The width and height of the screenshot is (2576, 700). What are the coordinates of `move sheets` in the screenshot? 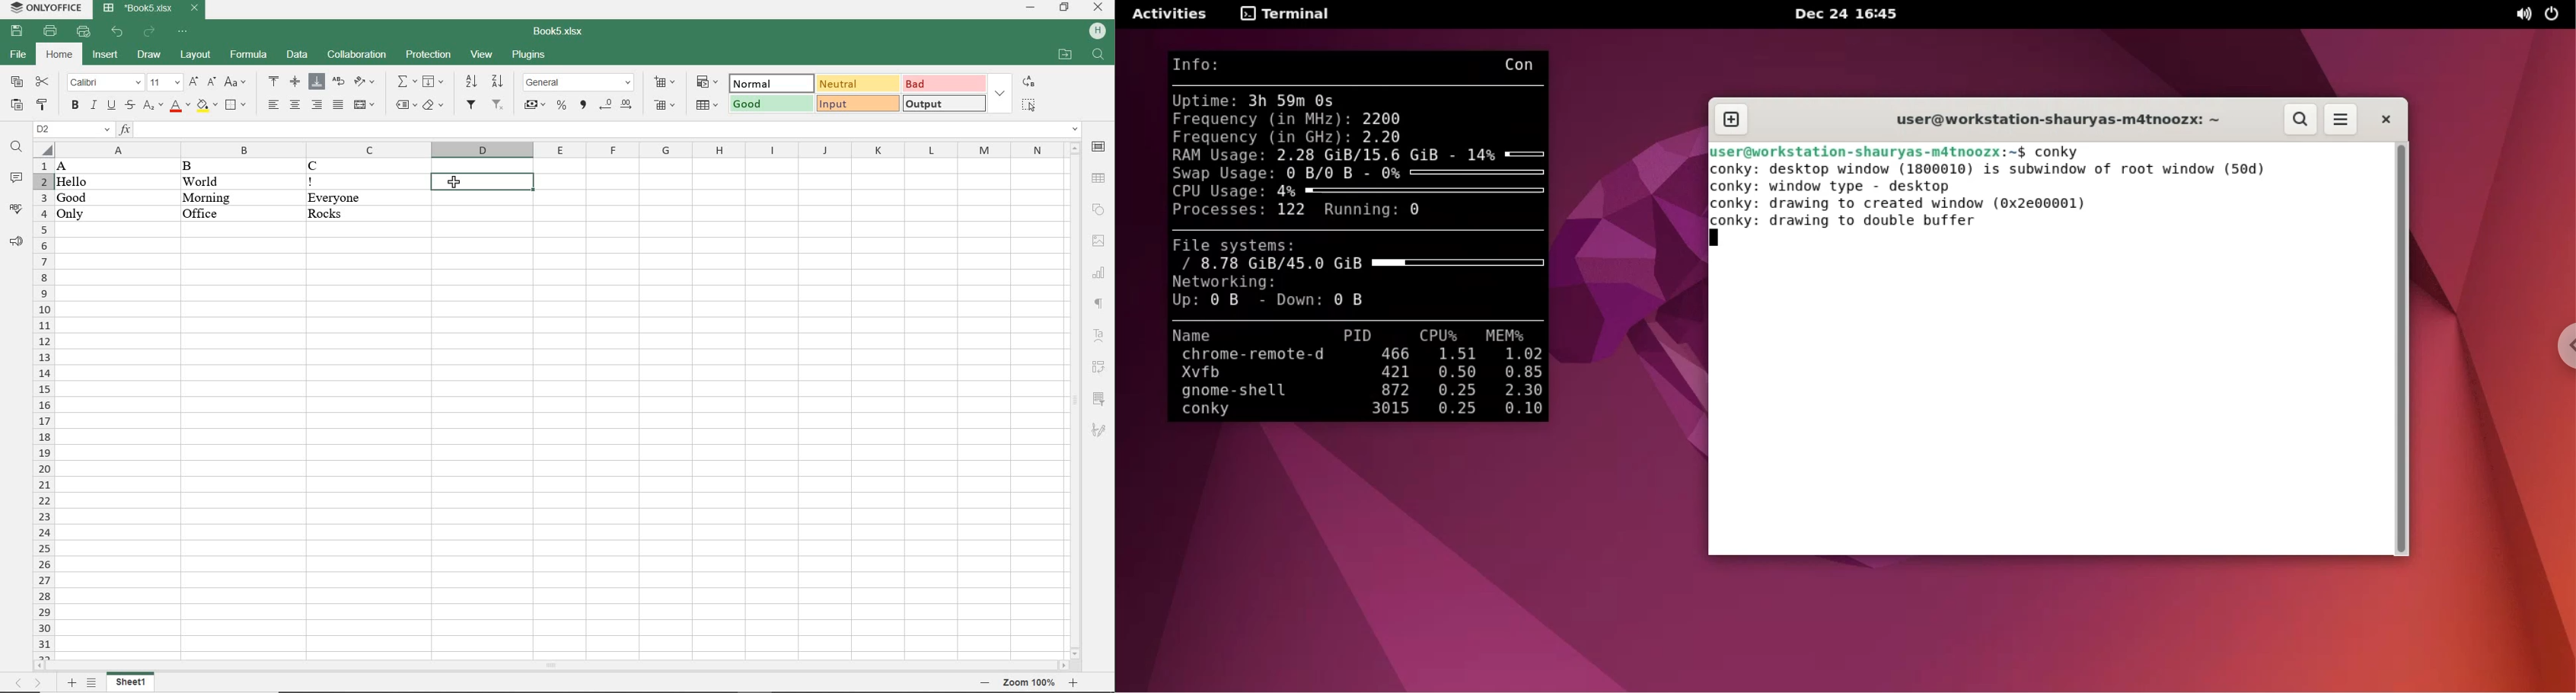 It's located at (31, 682).